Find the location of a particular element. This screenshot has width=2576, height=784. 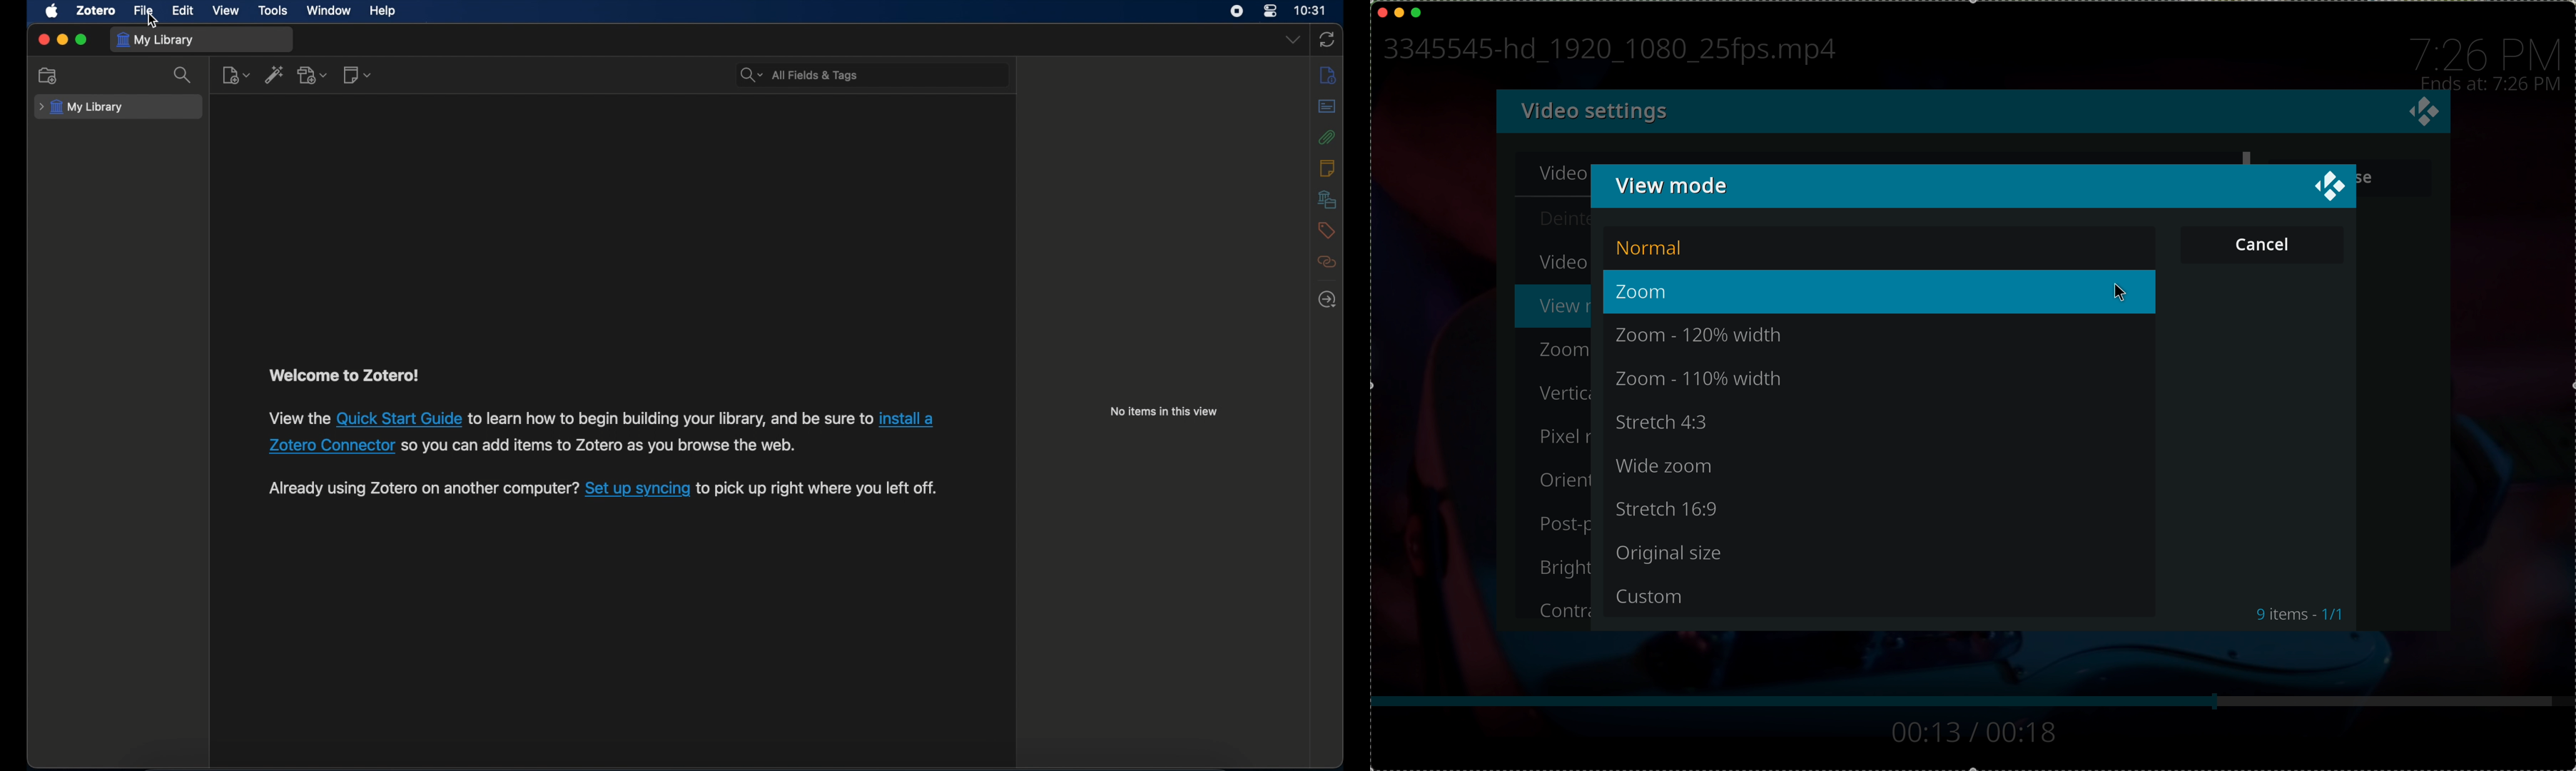

cursor is located at coordinates (151, 20).